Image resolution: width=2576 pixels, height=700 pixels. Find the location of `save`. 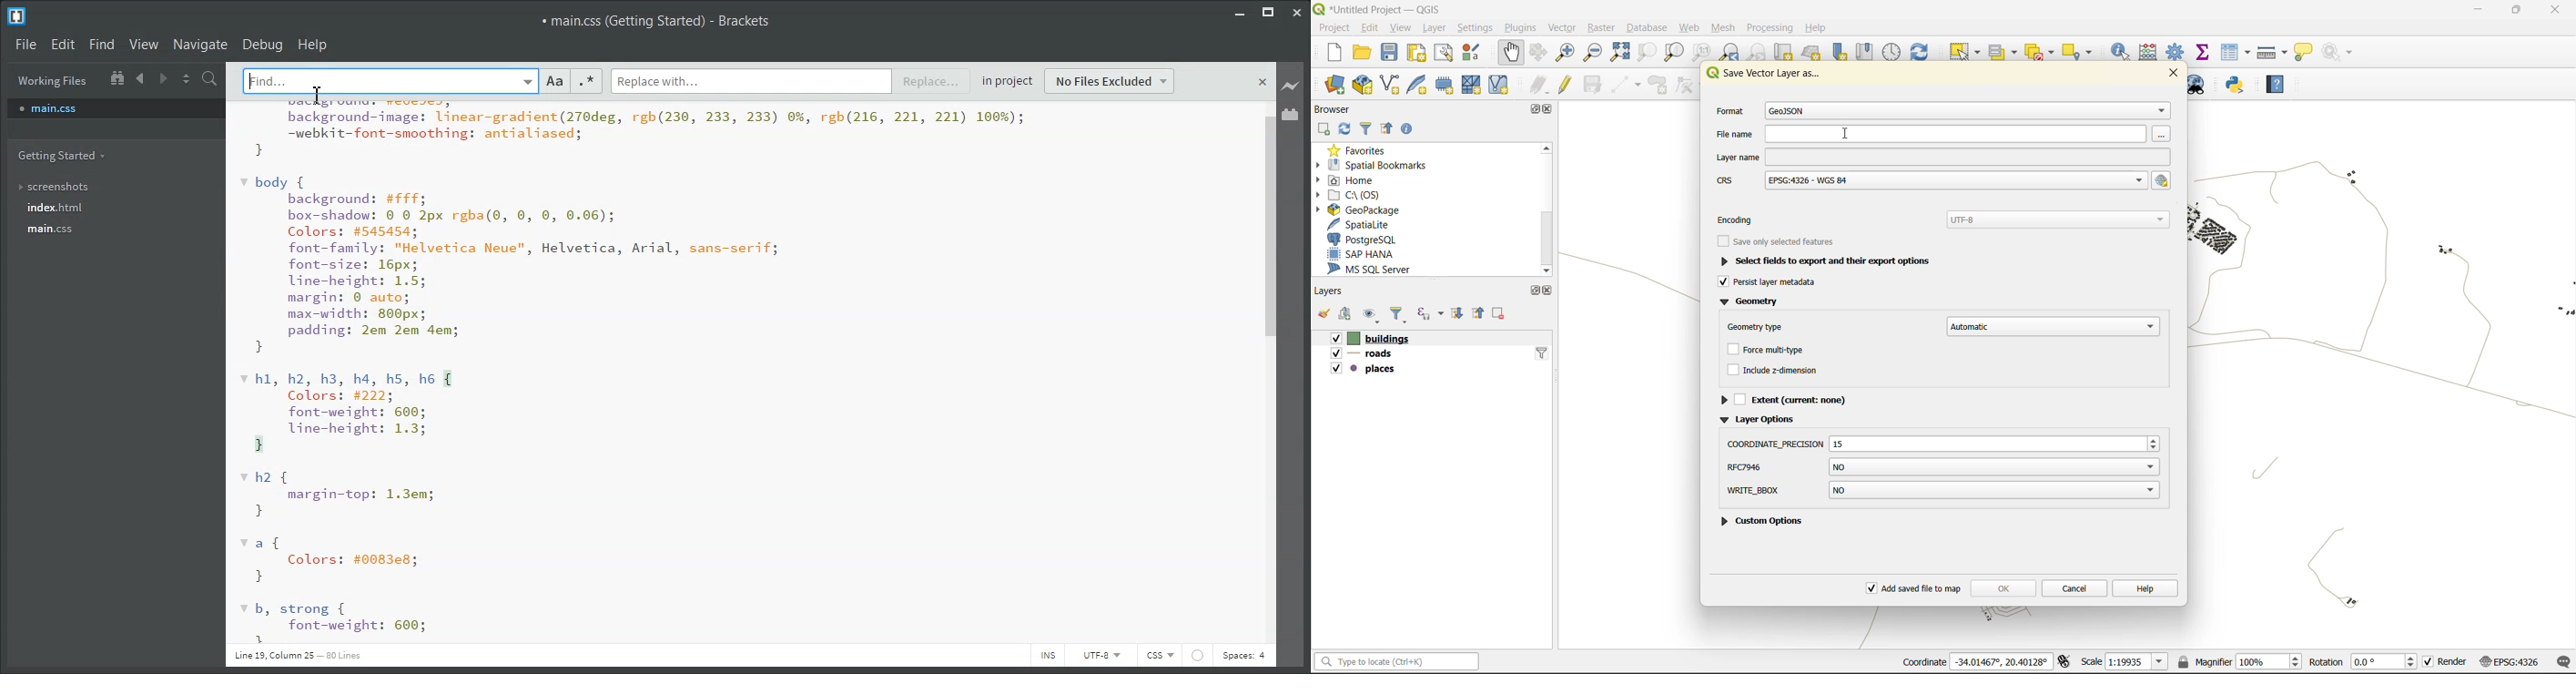

save is located at coordinates (1390, 54).